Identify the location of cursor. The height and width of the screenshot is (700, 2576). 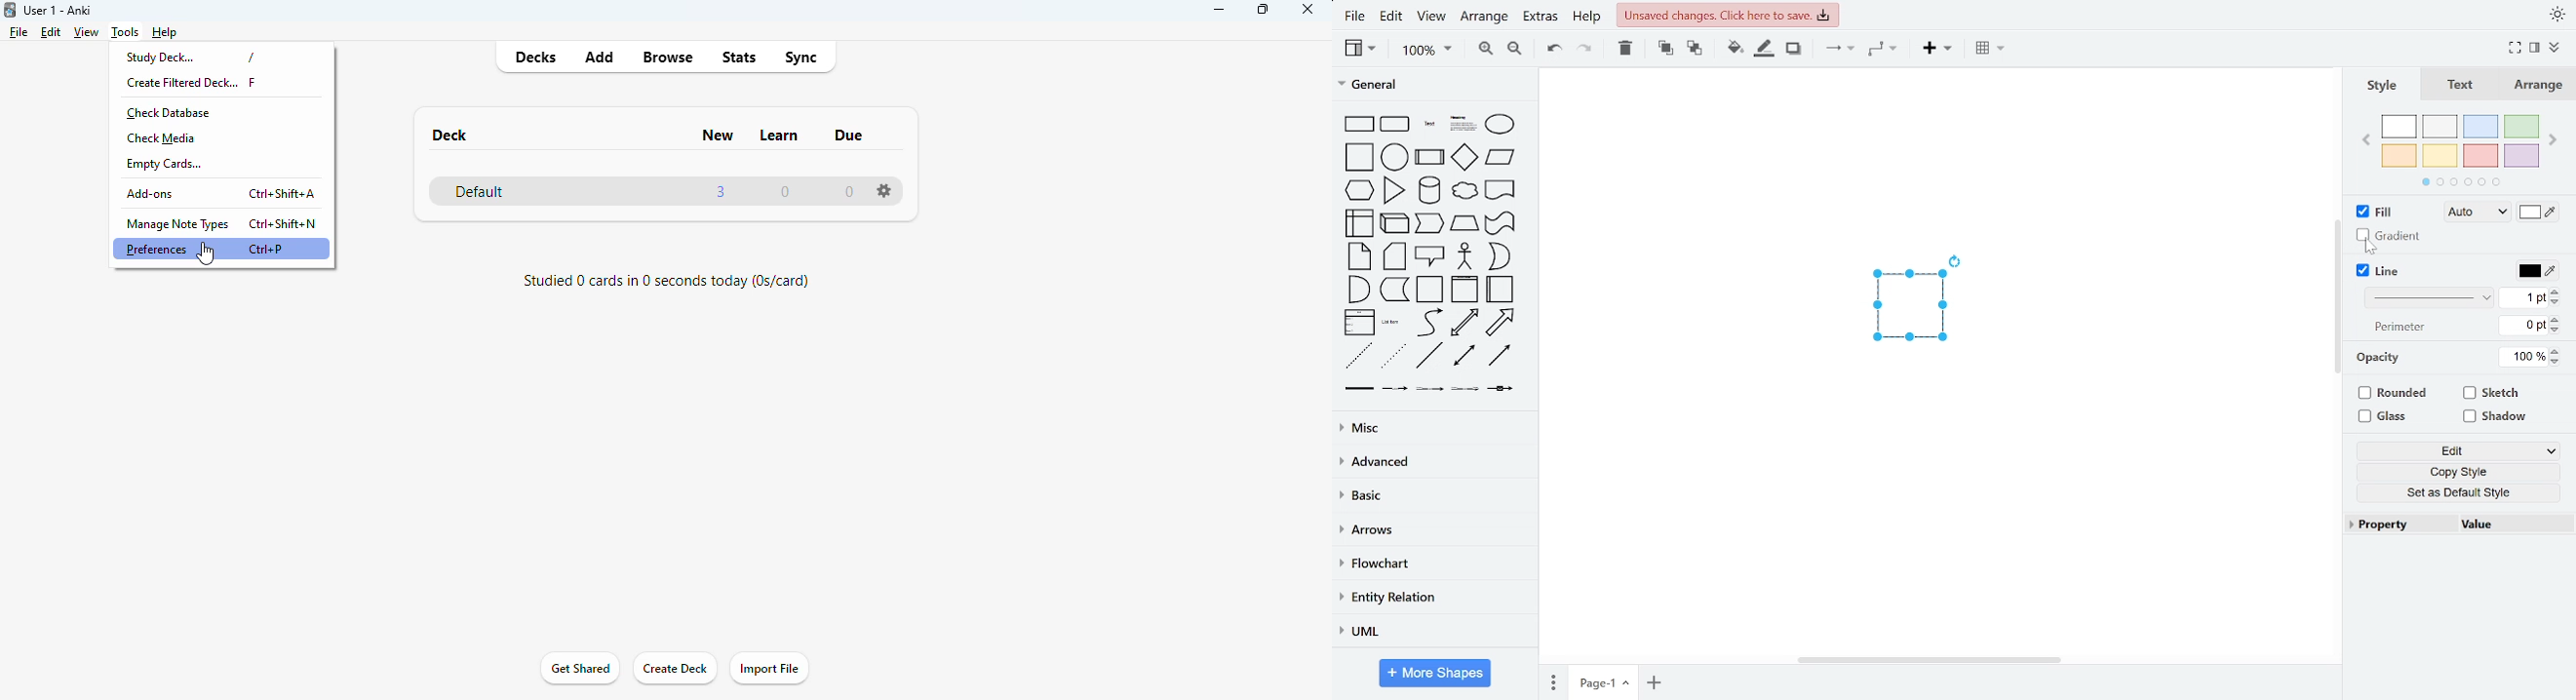
(2370, 247).